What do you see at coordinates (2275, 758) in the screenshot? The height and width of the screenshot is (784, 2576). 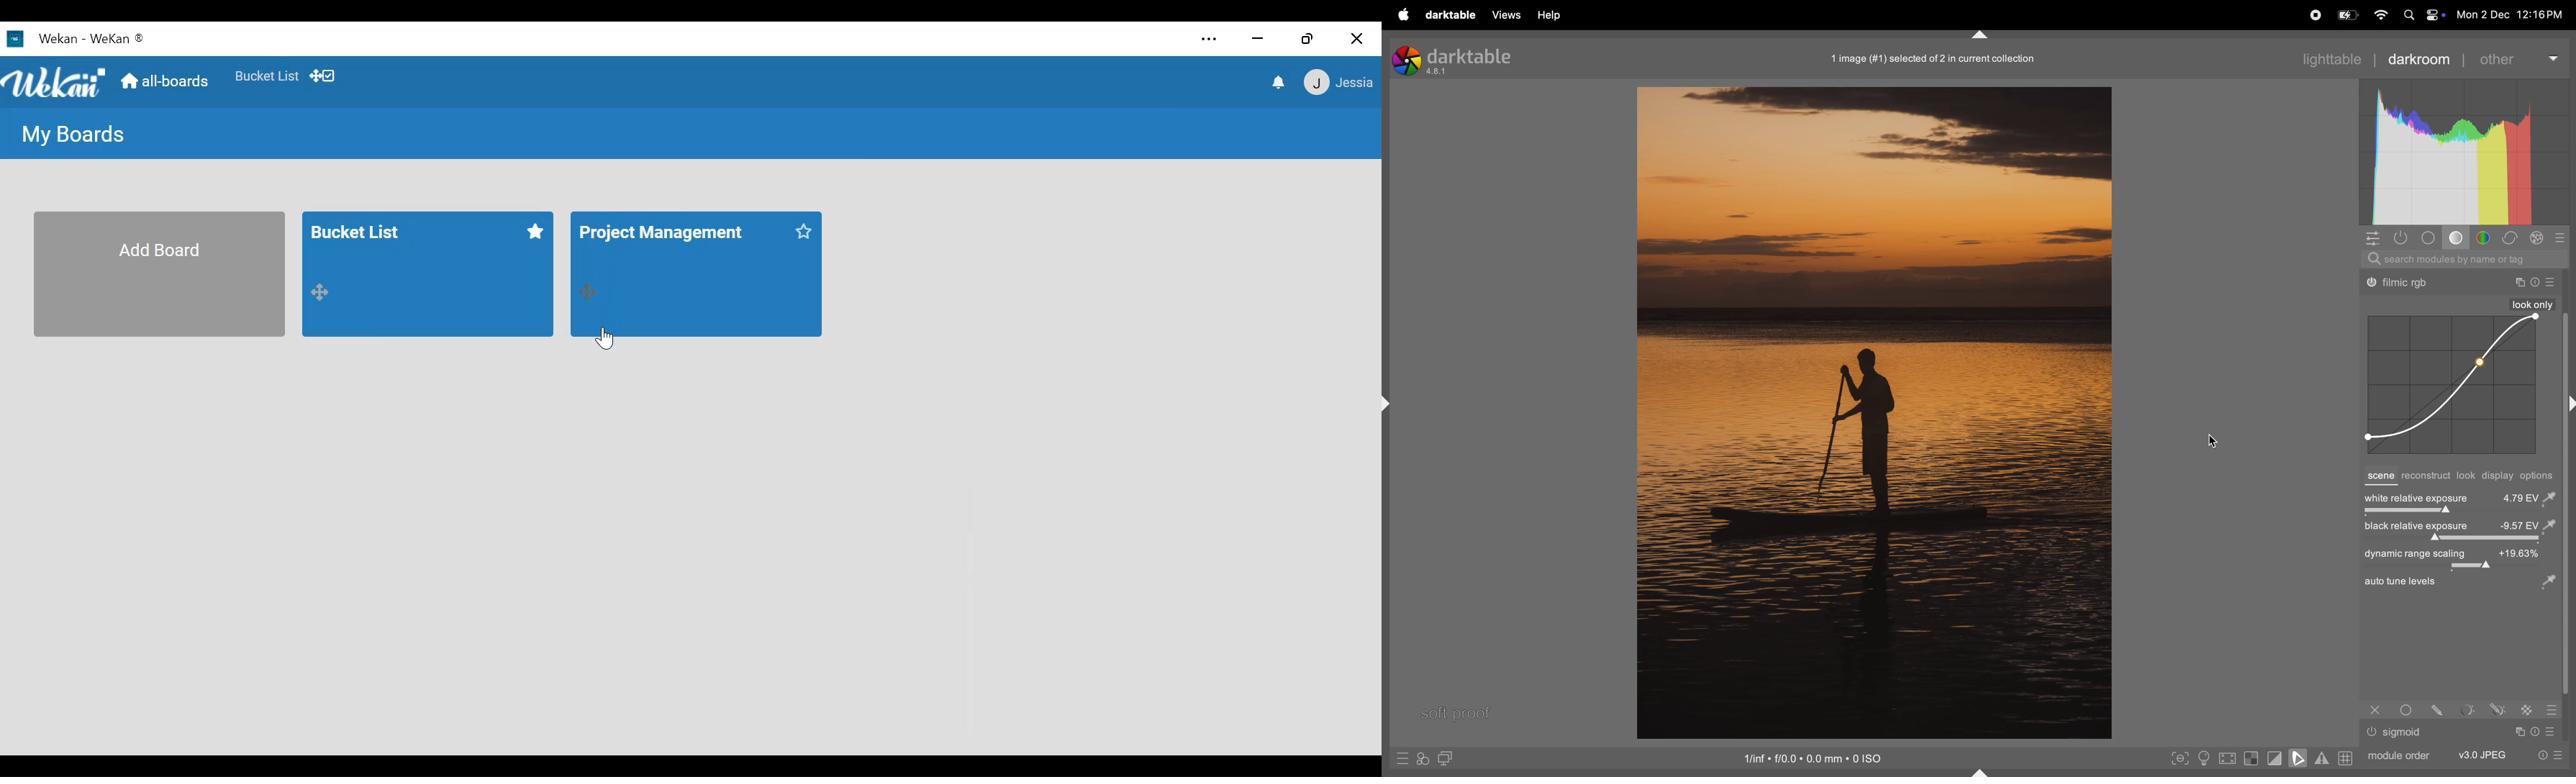 I see `toggle clipping indications` at bounding box center [2275, 758].